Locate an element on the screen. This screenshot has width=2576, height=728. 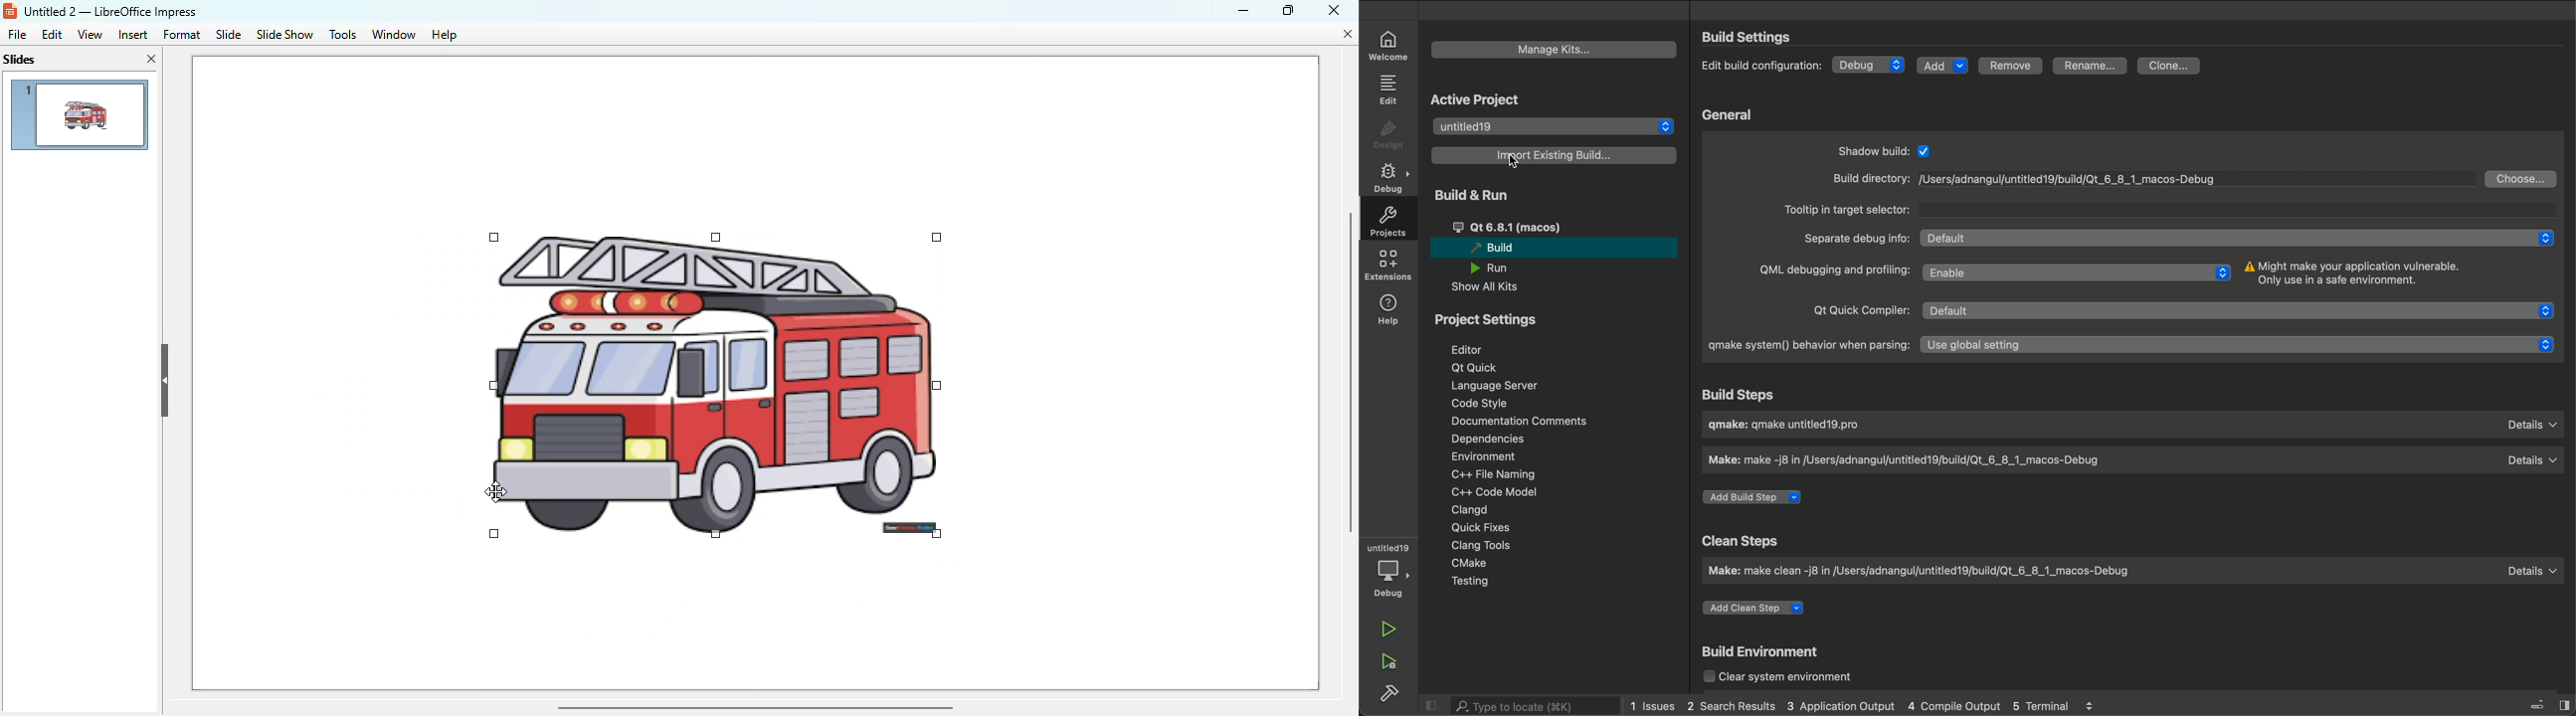
minimize is located at coordinates (1244, 11).